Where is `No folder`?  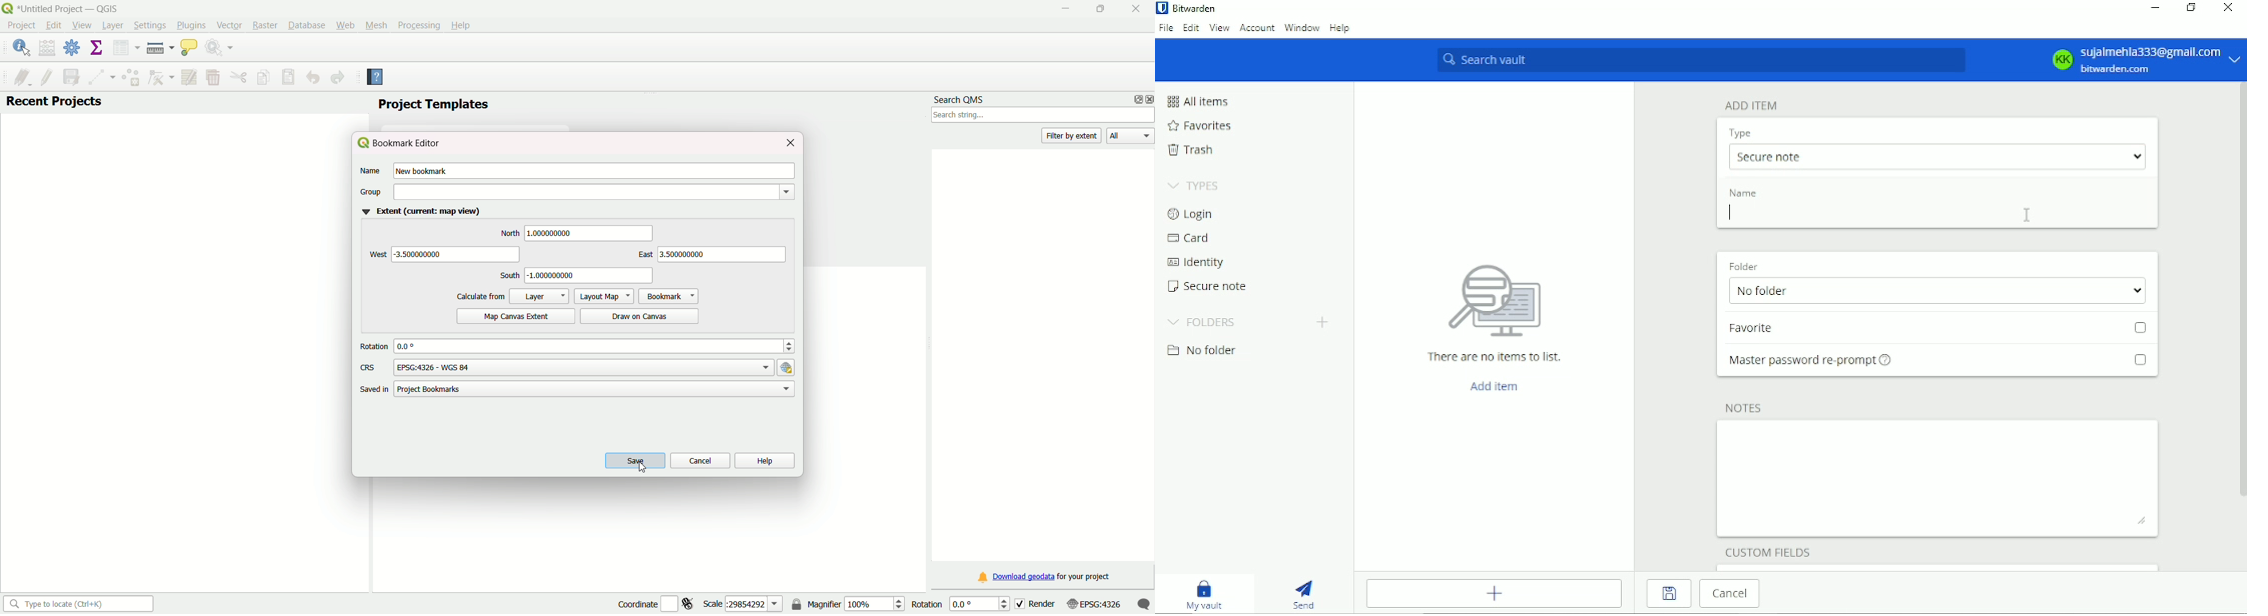 No folder is located at coordinates (1934, 291).